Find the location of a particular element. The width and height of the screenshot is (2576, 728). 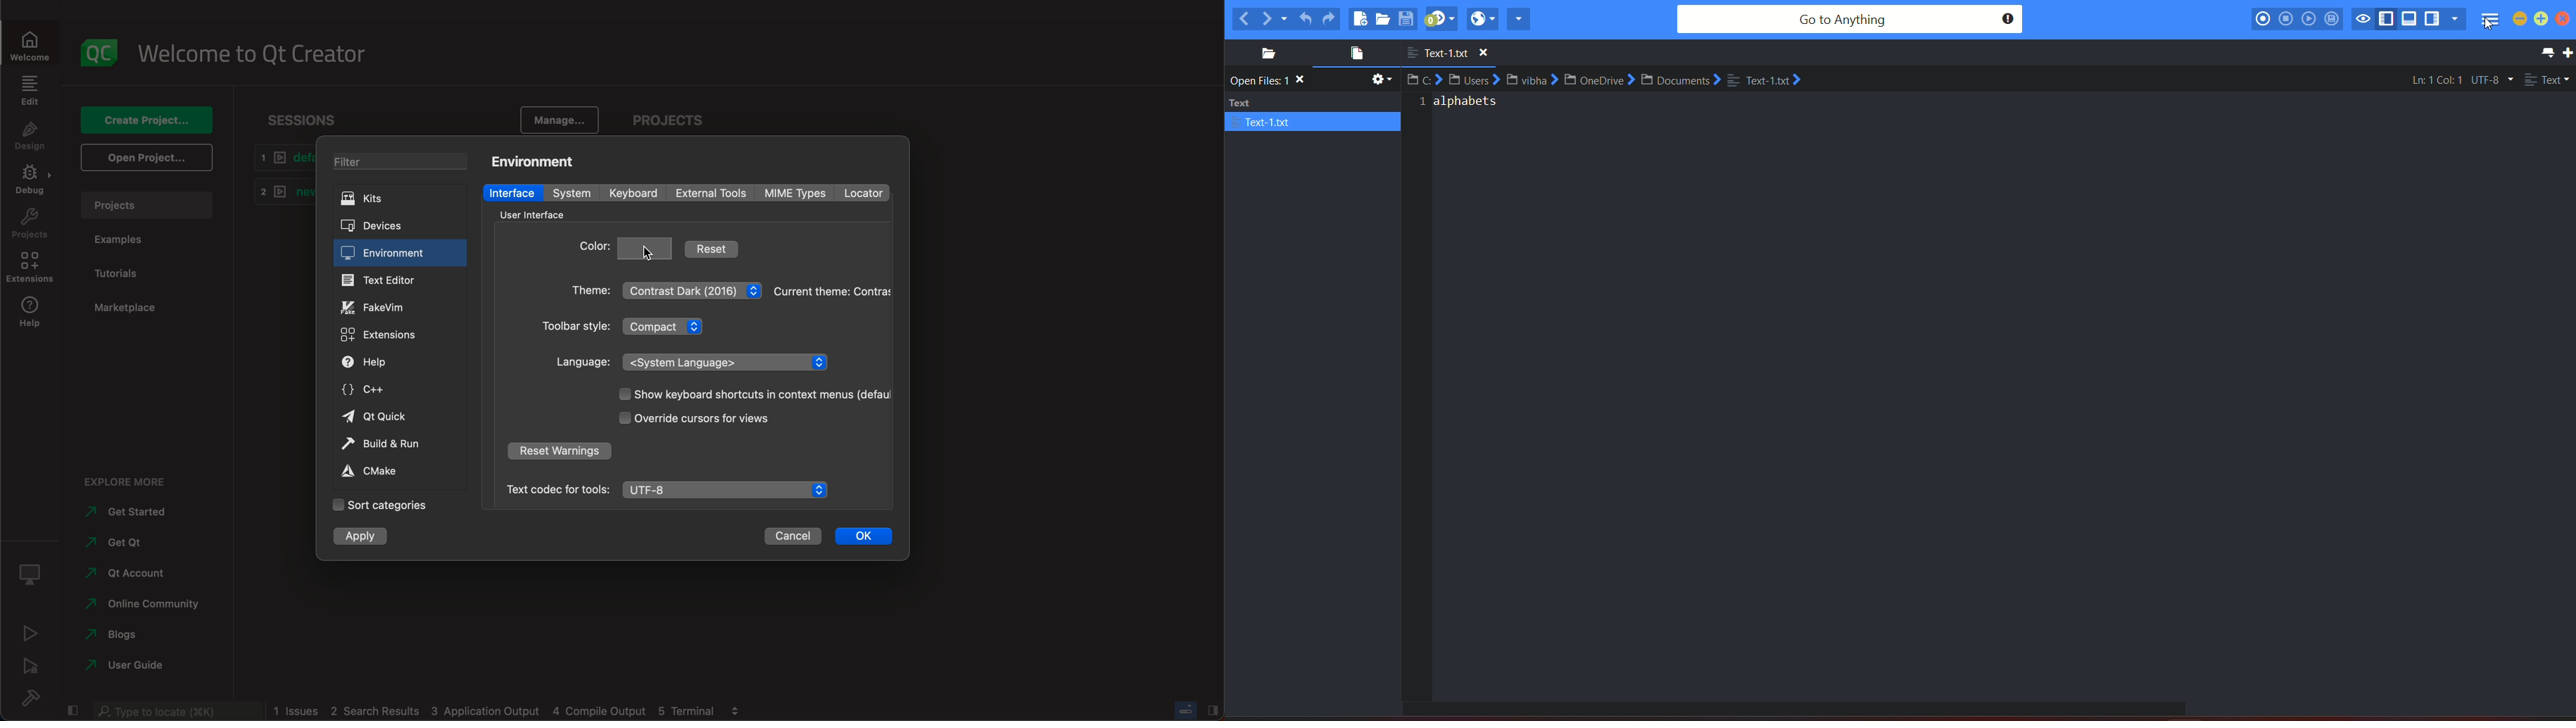

next is located at coordinates (1275, 18).